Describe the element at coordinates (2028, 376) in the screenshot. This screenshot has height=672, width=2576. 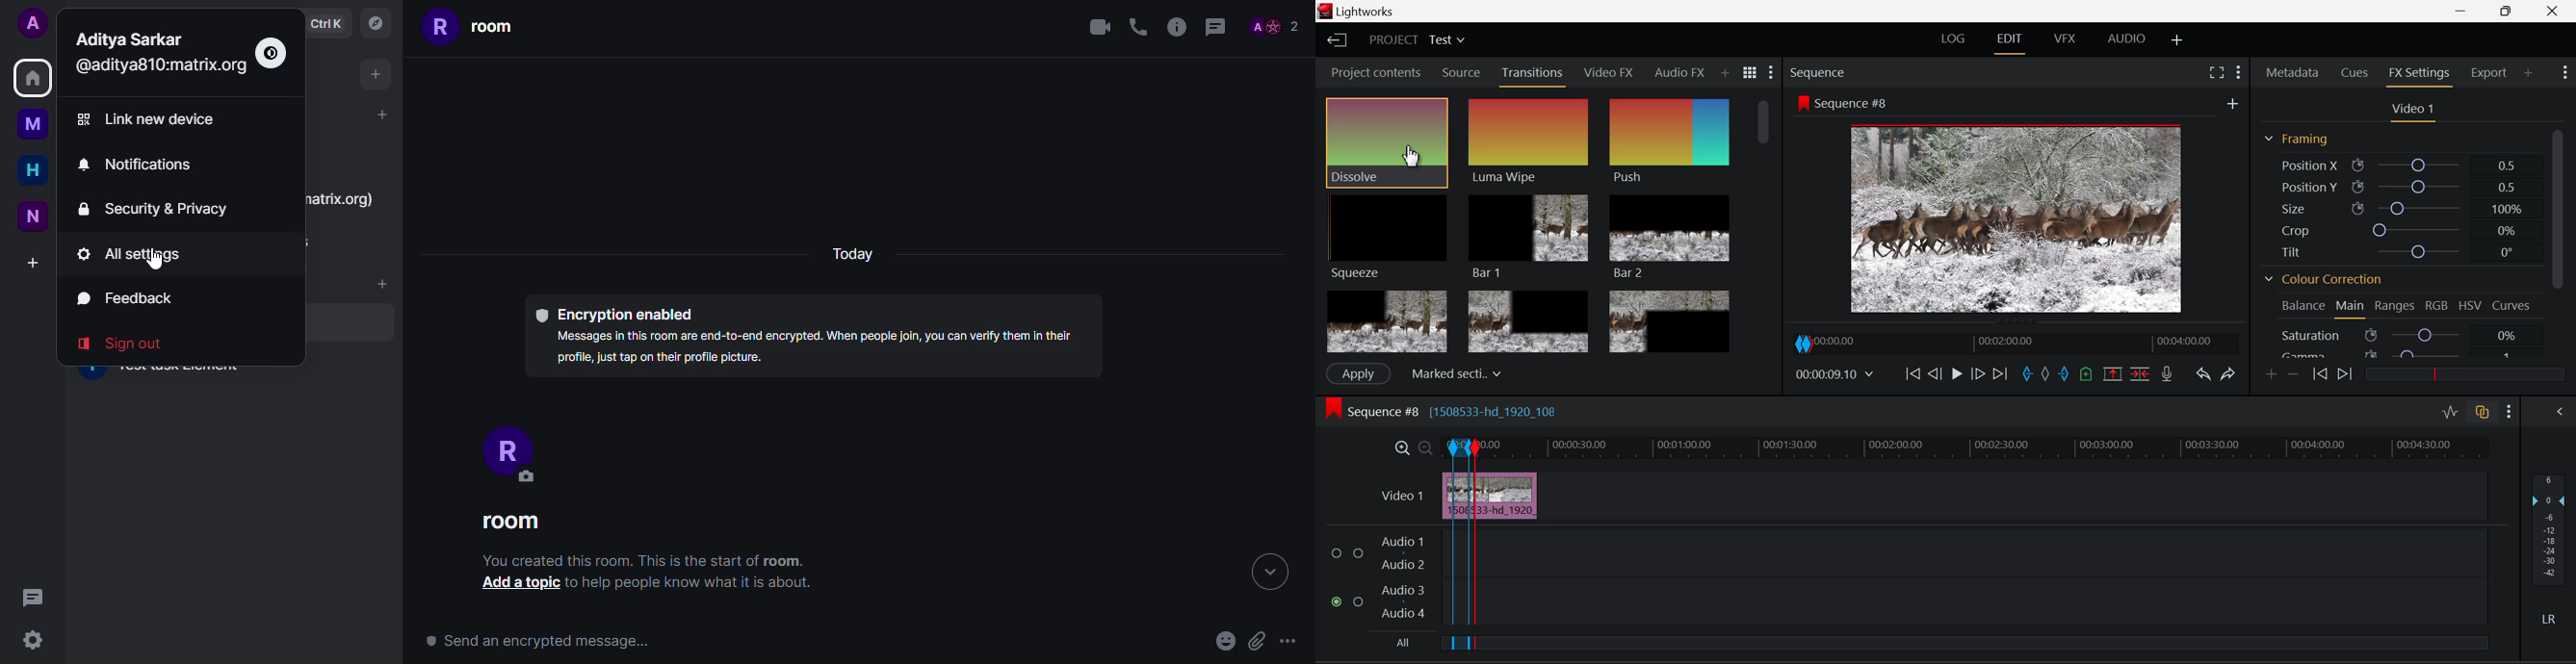
I see `Mark In Point` at that location.